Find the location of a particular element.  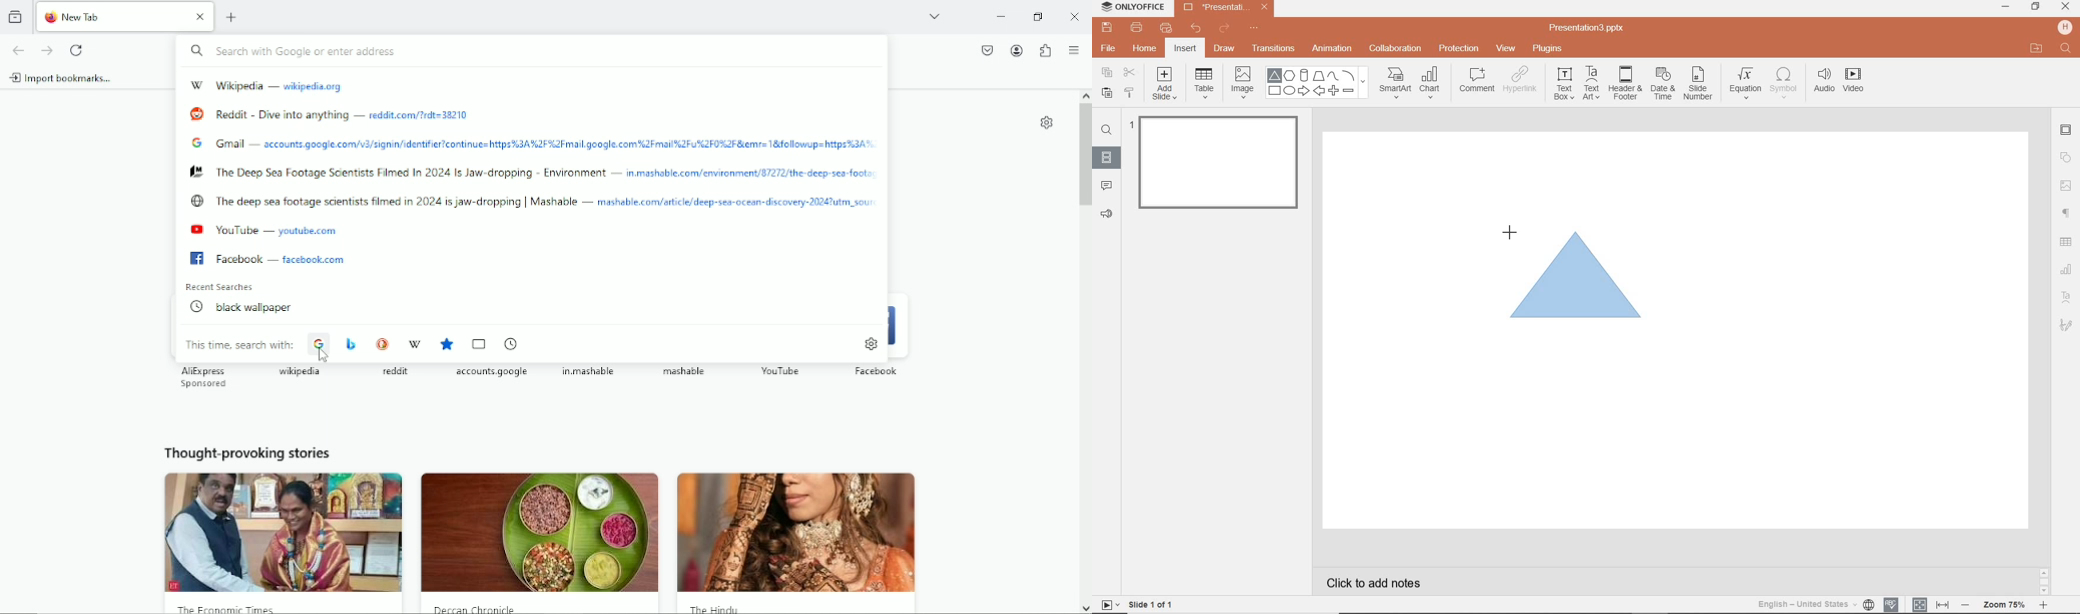

TEXT BOX is located at coordinates (1563, 84).